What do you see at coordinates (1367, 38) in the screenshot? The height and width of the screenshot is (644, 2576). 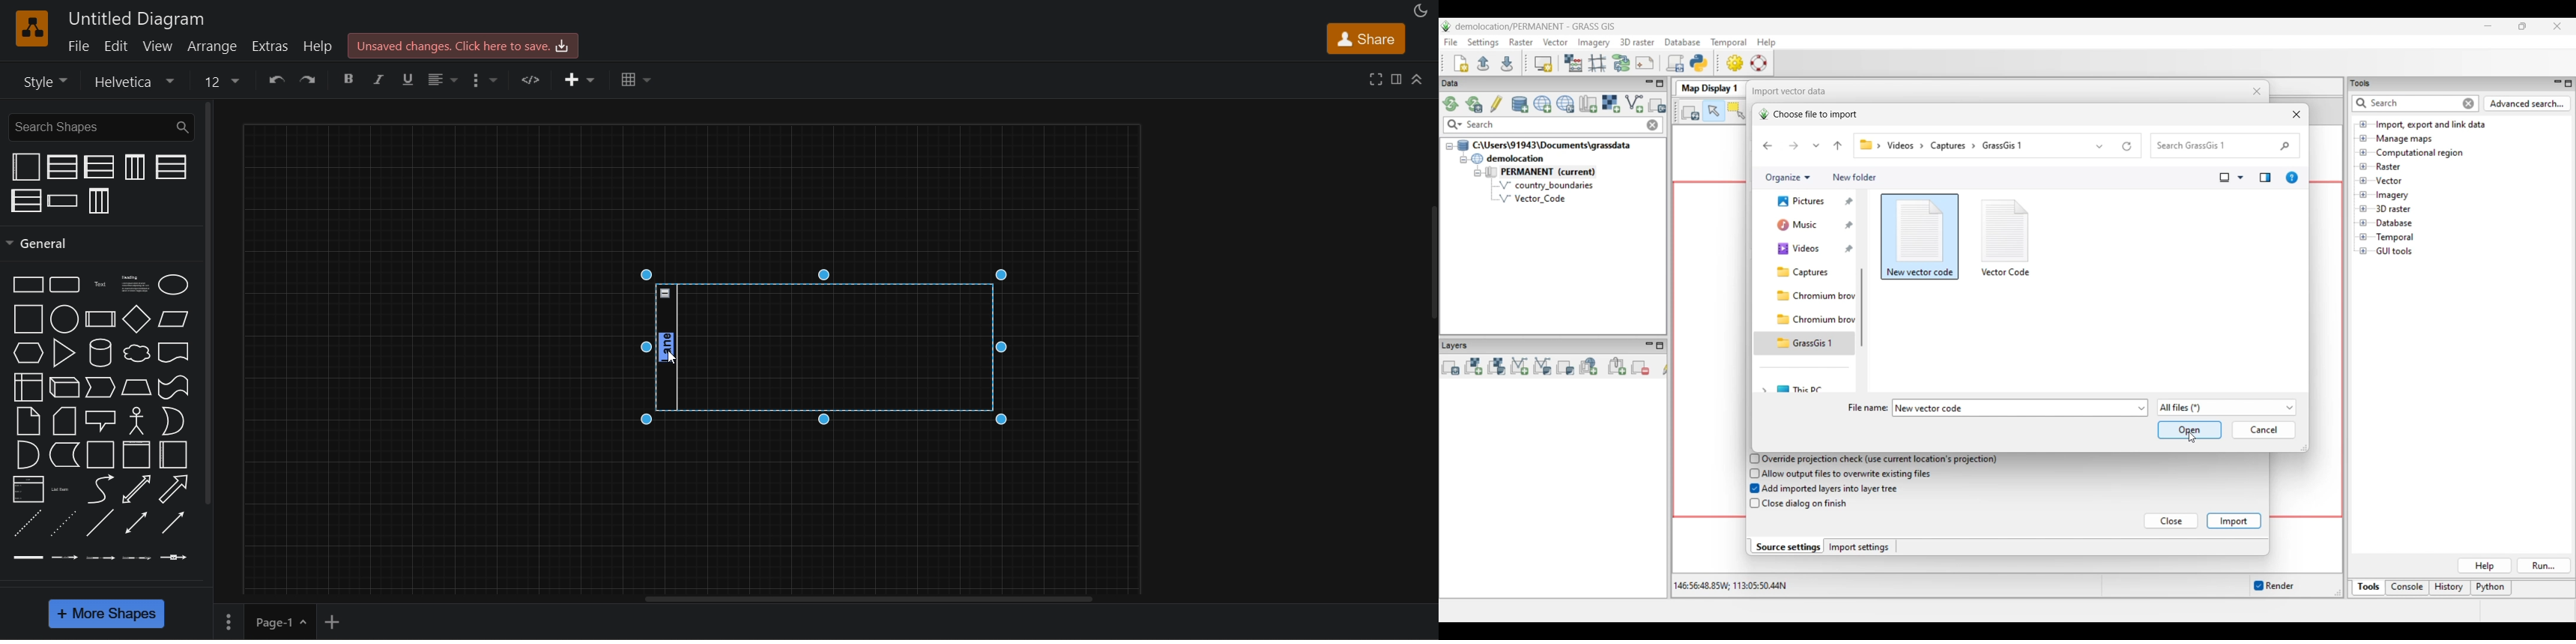 I see `share` at bounding box center [1367, 38].